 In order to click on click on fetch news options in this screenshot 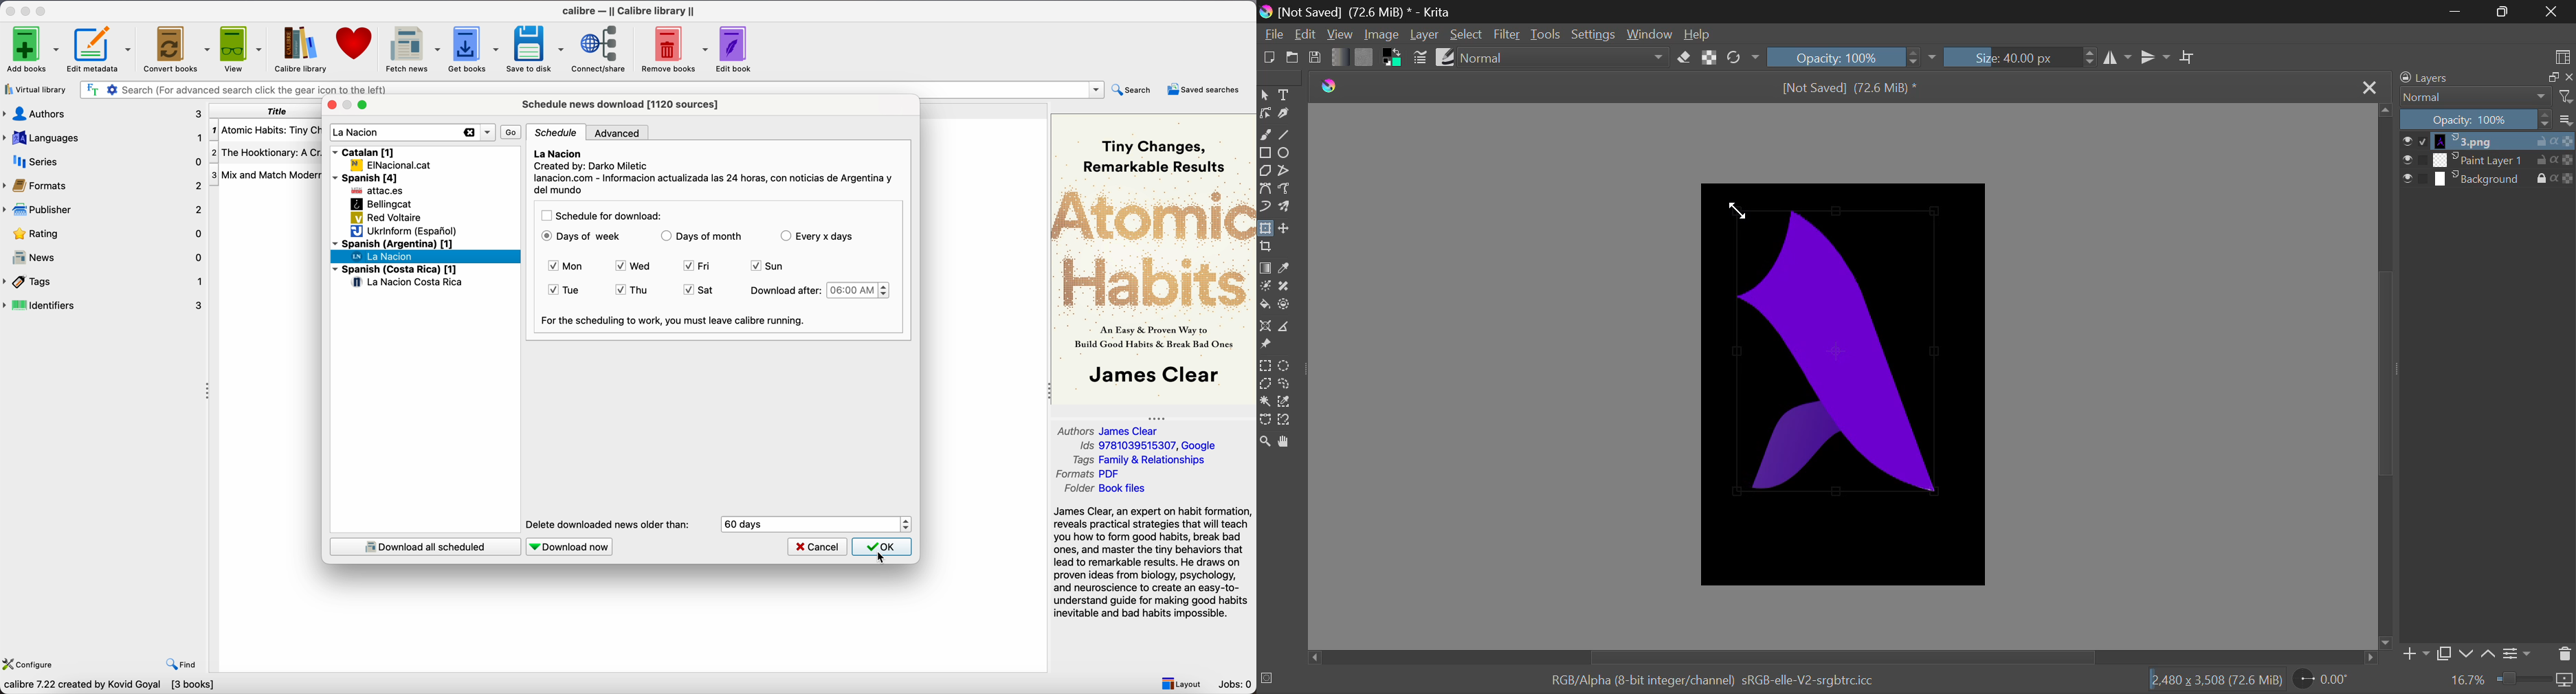, I will do `click(411, 47)`.